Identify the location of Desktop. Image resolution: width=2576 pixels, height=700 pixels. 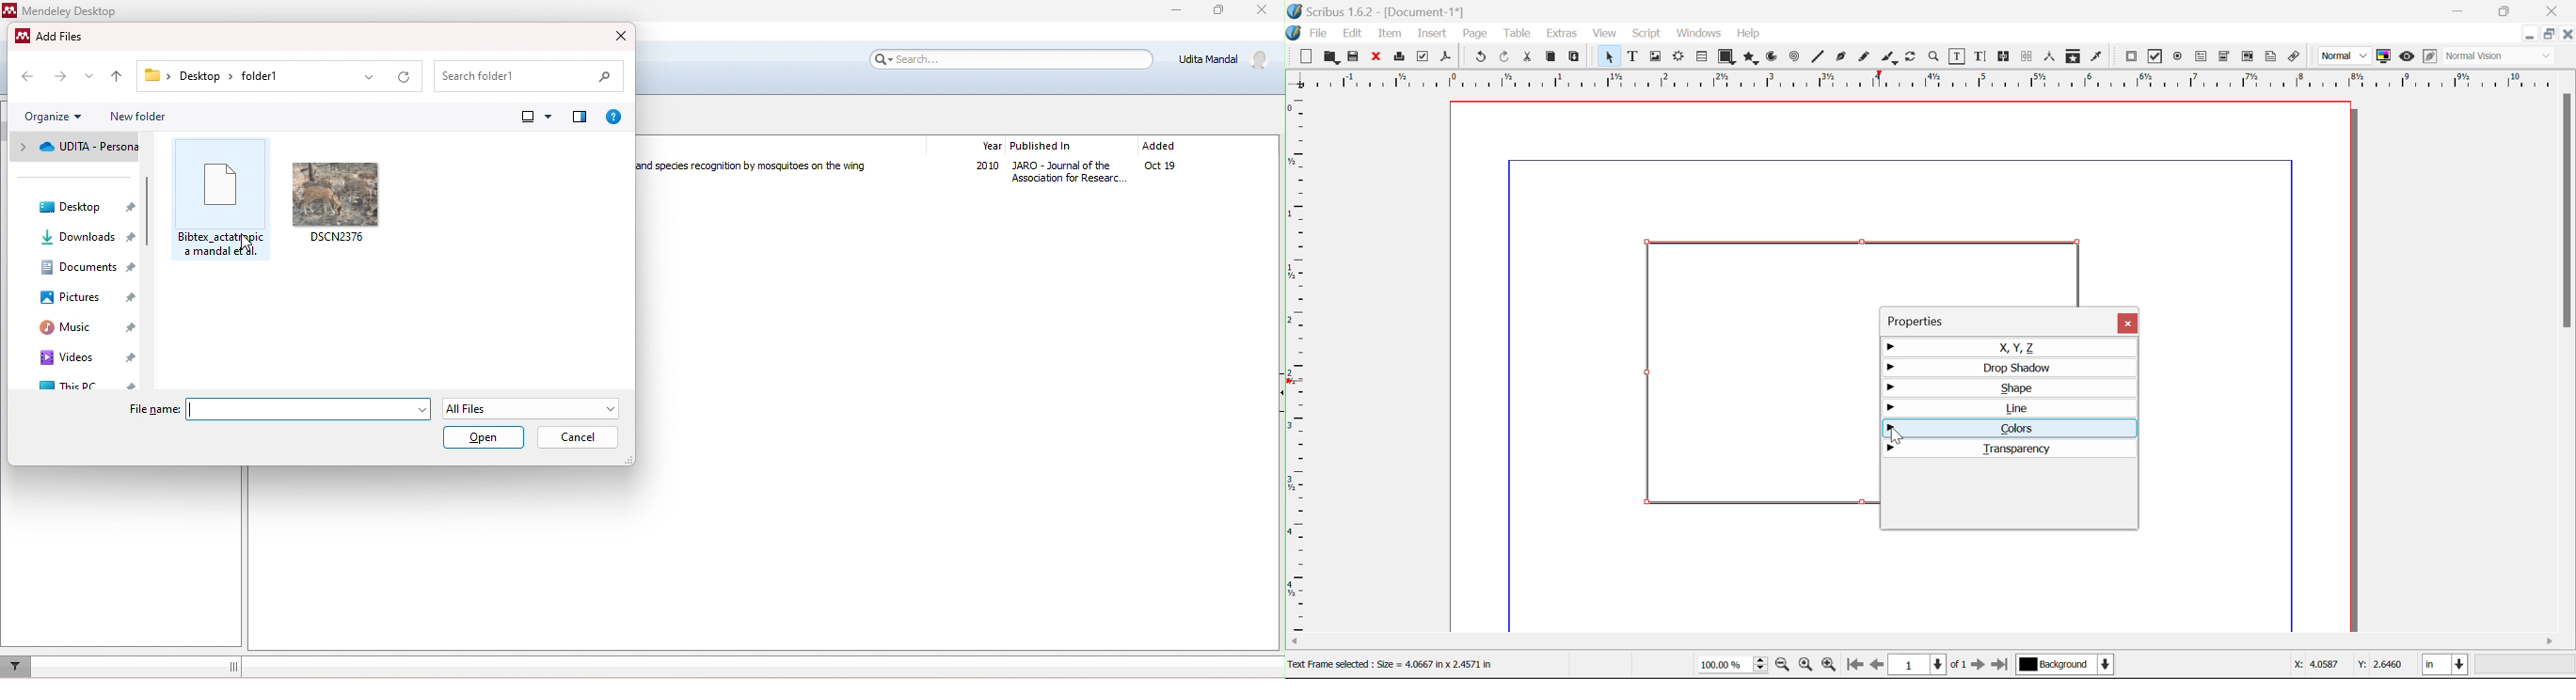
(201, 77).